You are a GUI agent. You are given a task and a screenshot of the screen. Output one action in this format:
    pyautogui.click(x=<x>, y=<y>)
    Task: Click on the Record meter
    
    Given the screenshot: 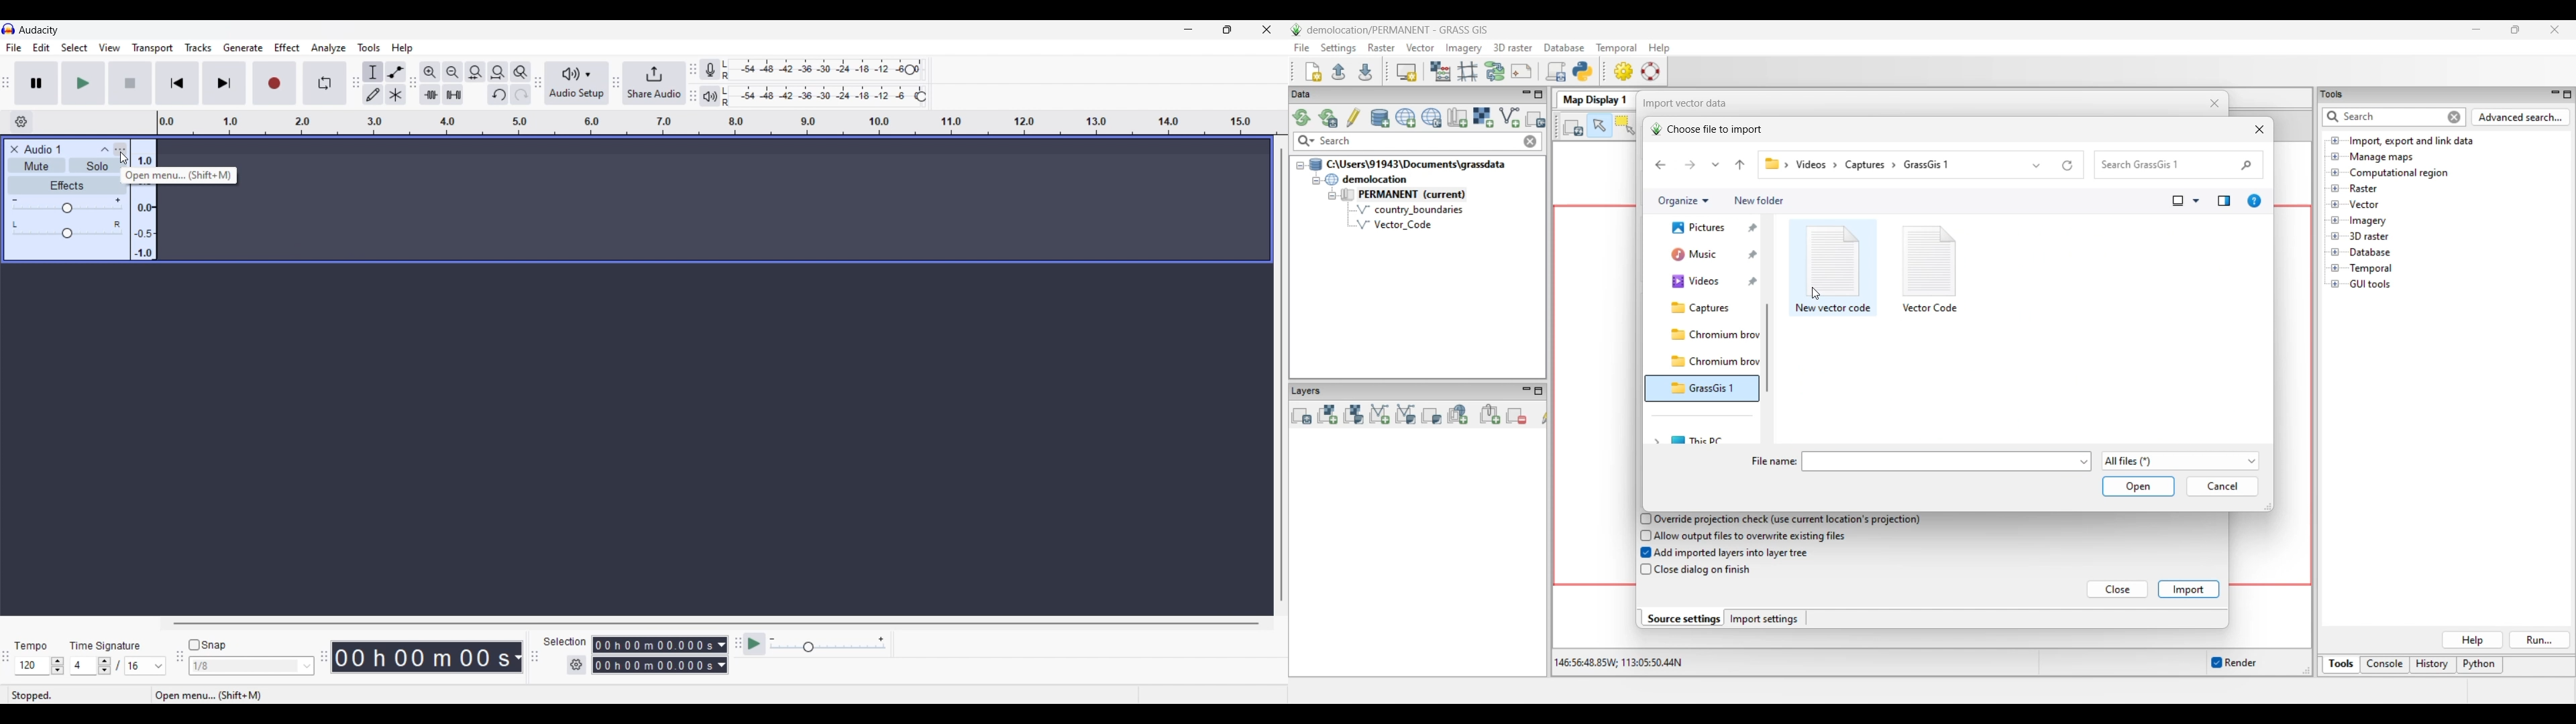 What is the action you would take?
    pyautogui.click(x=716, y=70)
    